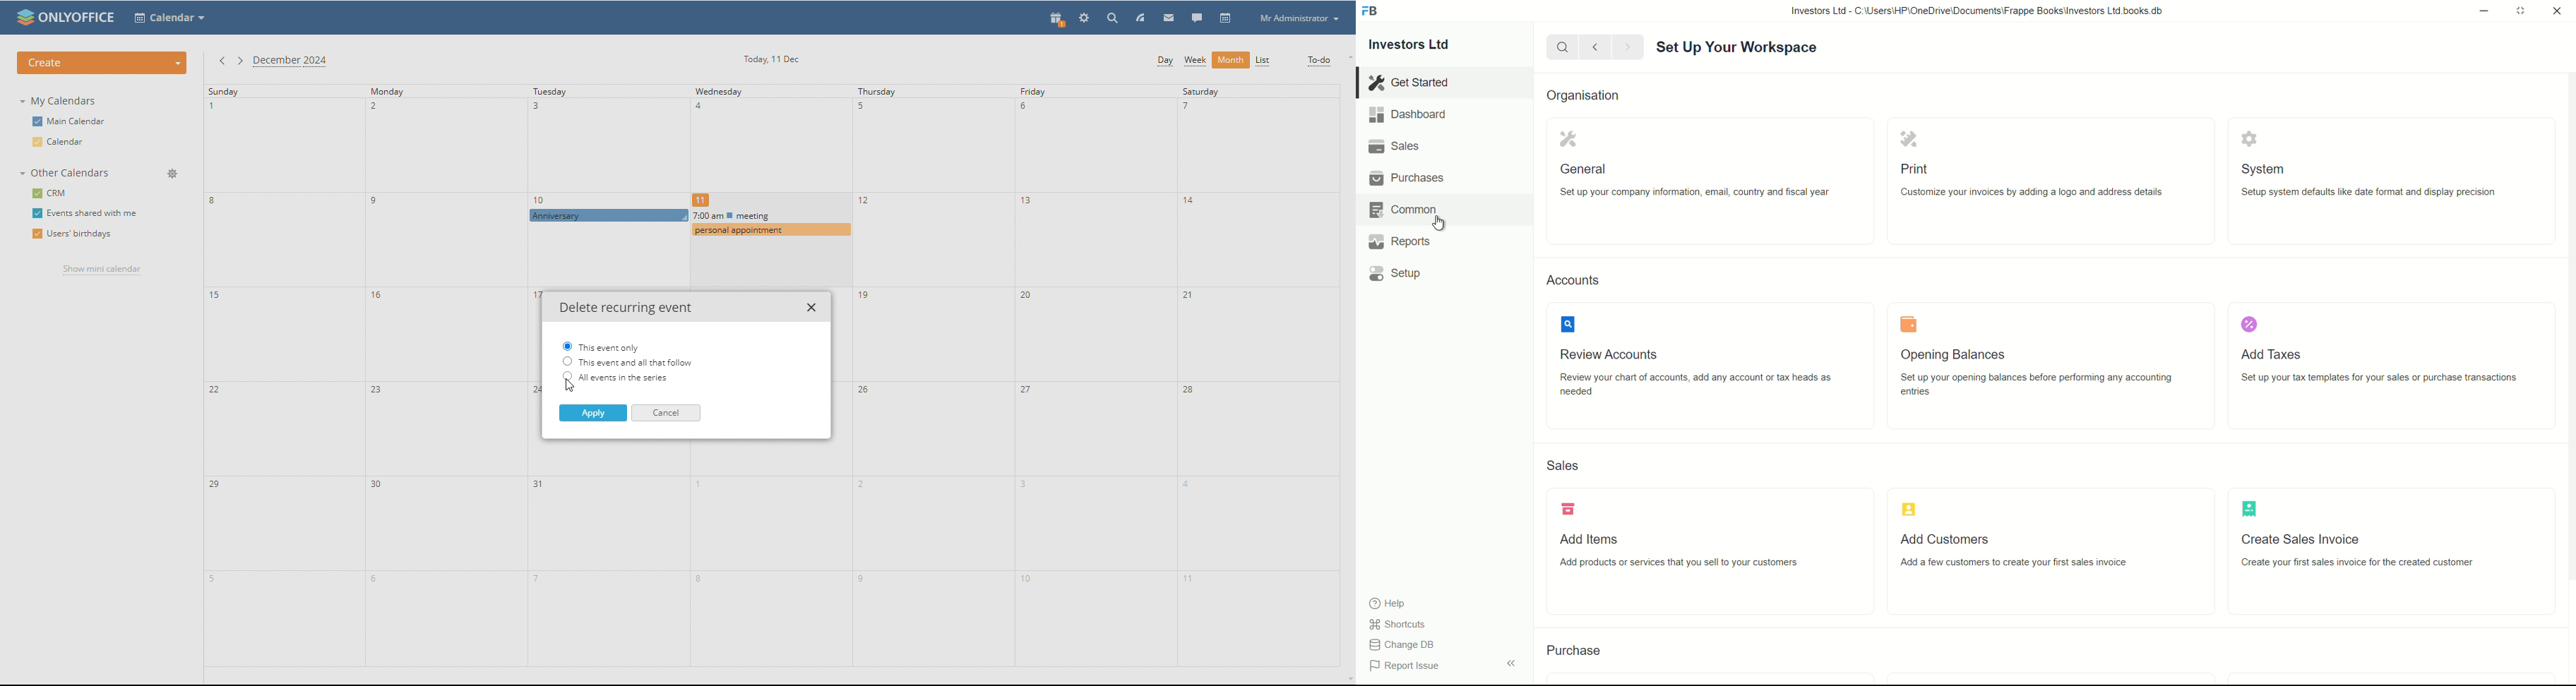  What do you see at coordinates (172, 174) in the screenshot?
I see `manage` at bounding box center [172, 174].